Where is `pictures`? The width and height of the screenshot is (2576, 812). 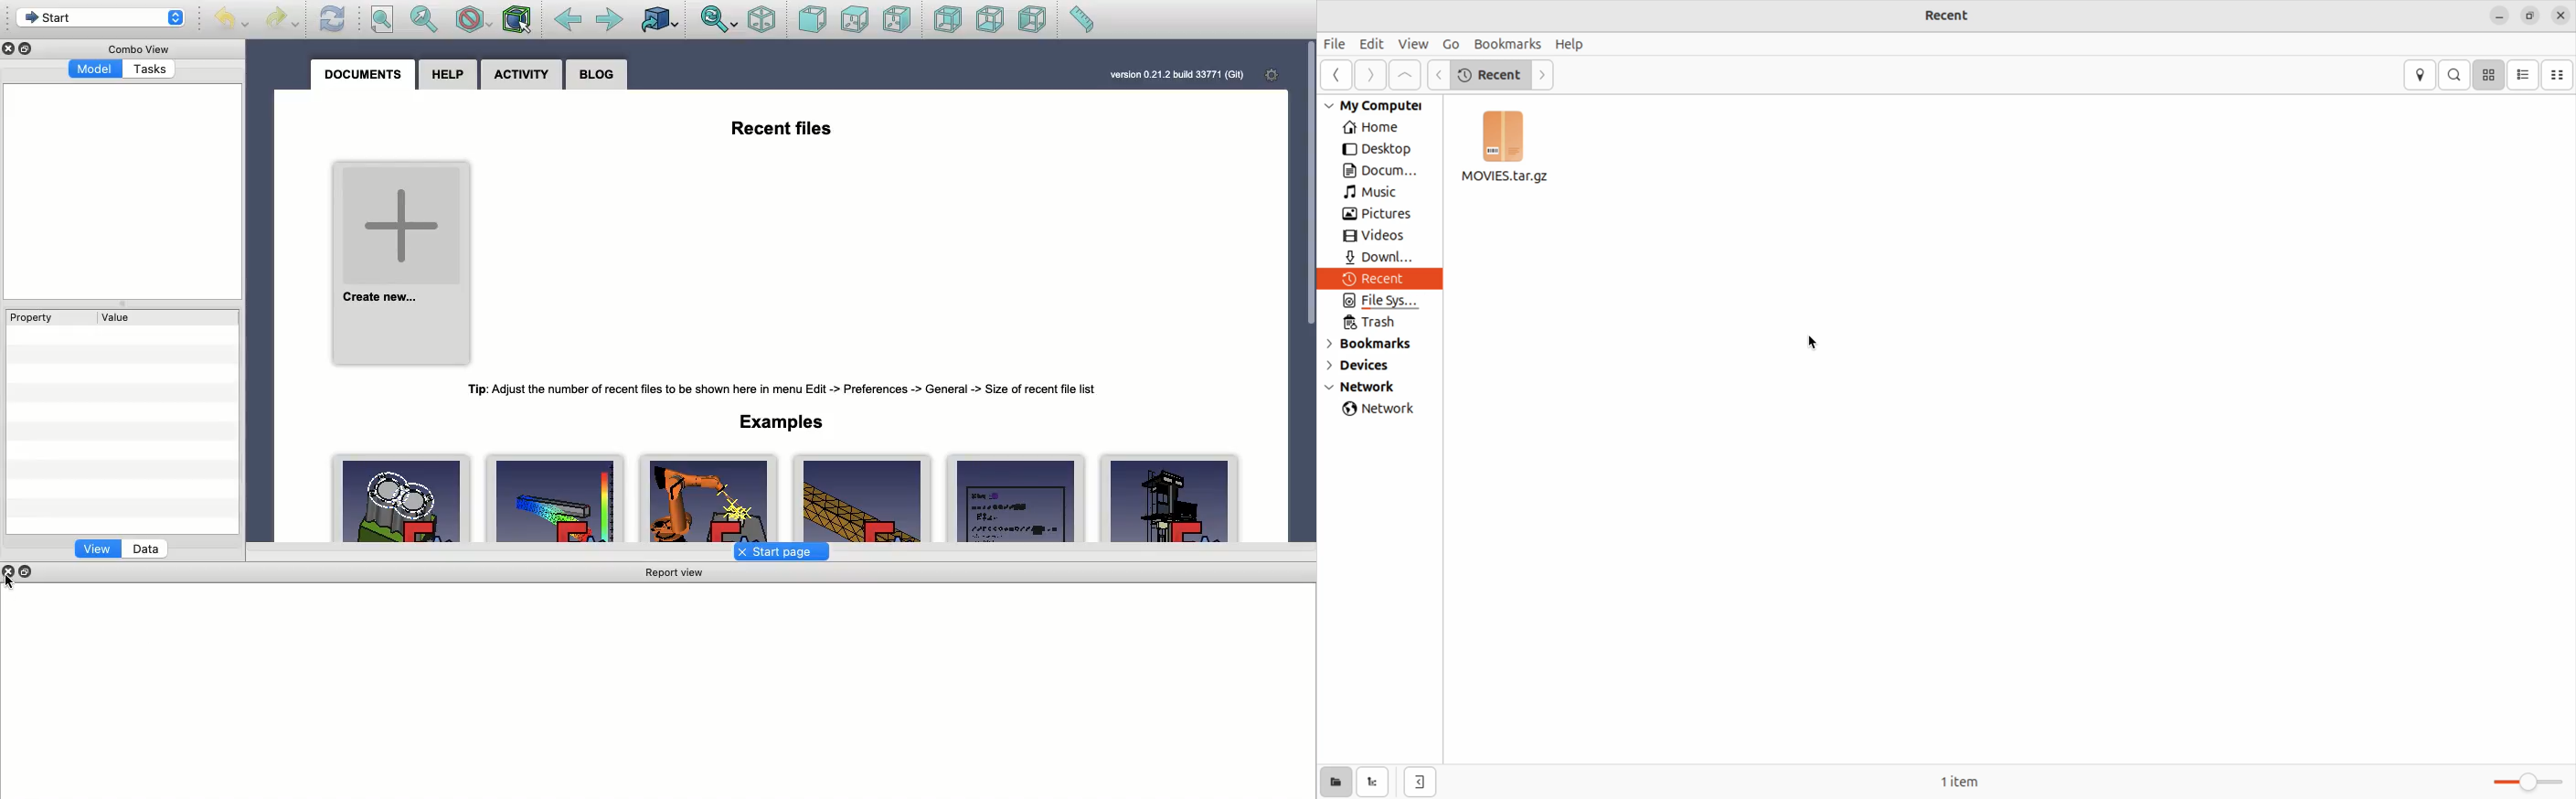
pictures is located at coordinates (1379, 215).